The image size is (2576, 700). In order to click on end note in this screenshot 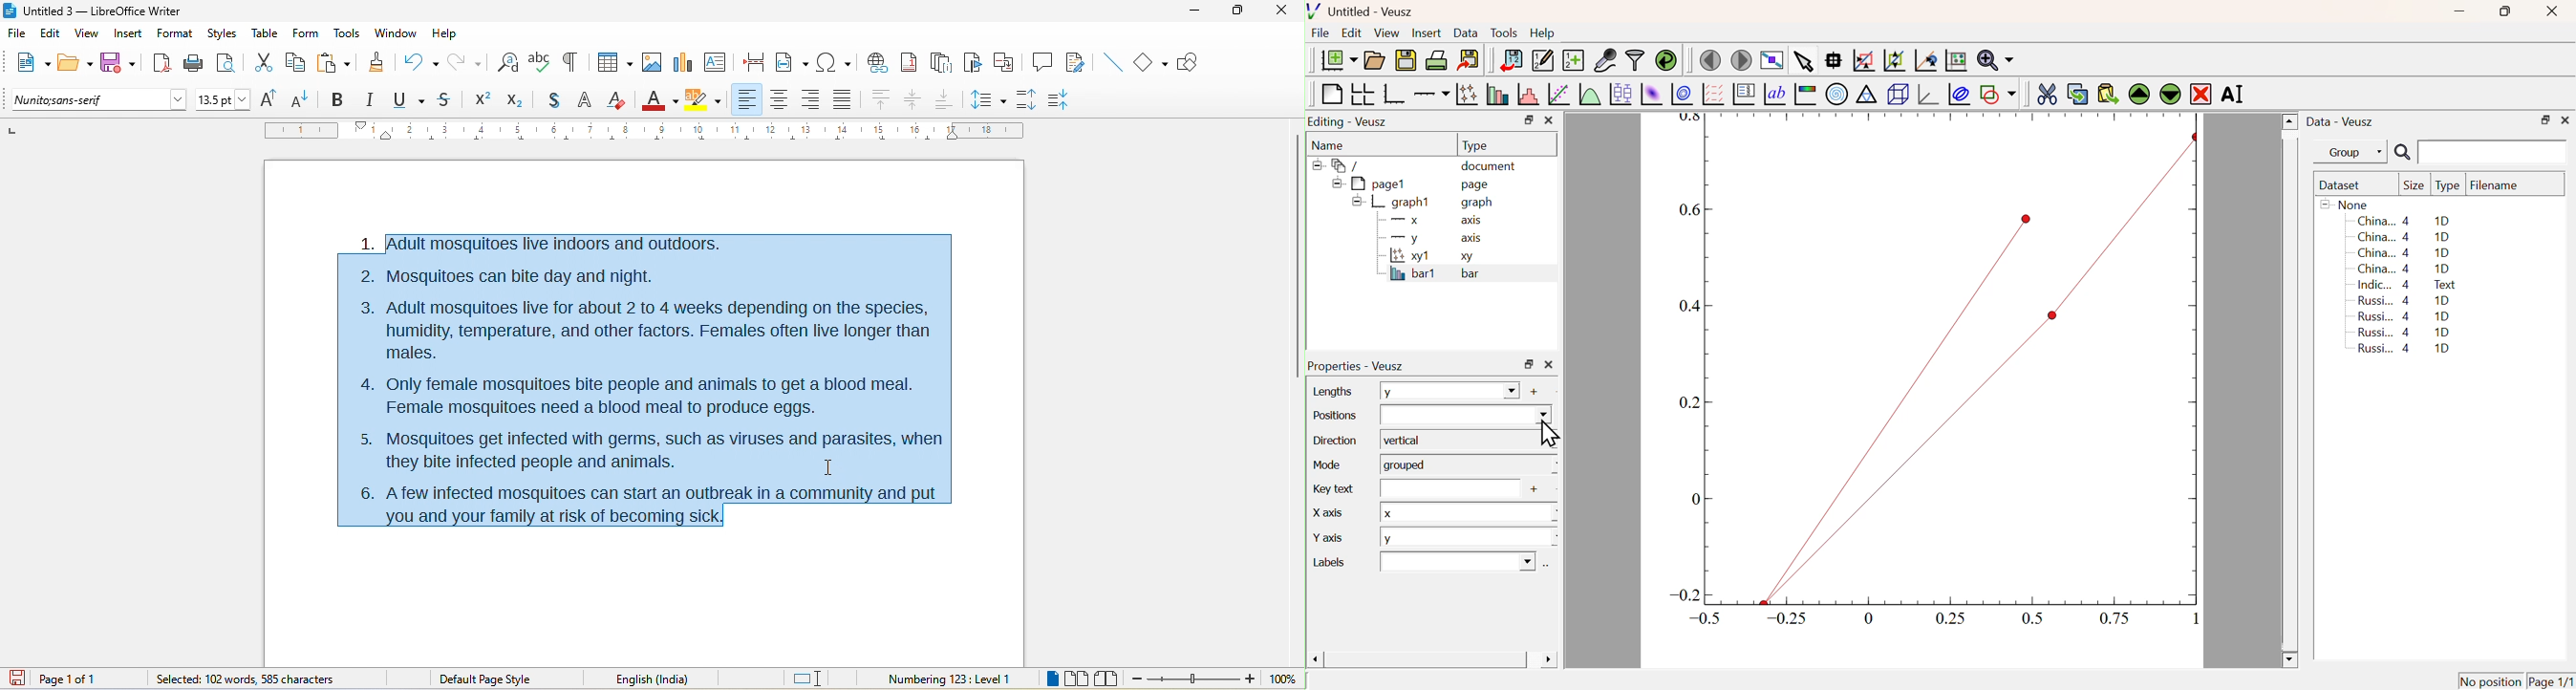, I will do `click(940, 62)`.